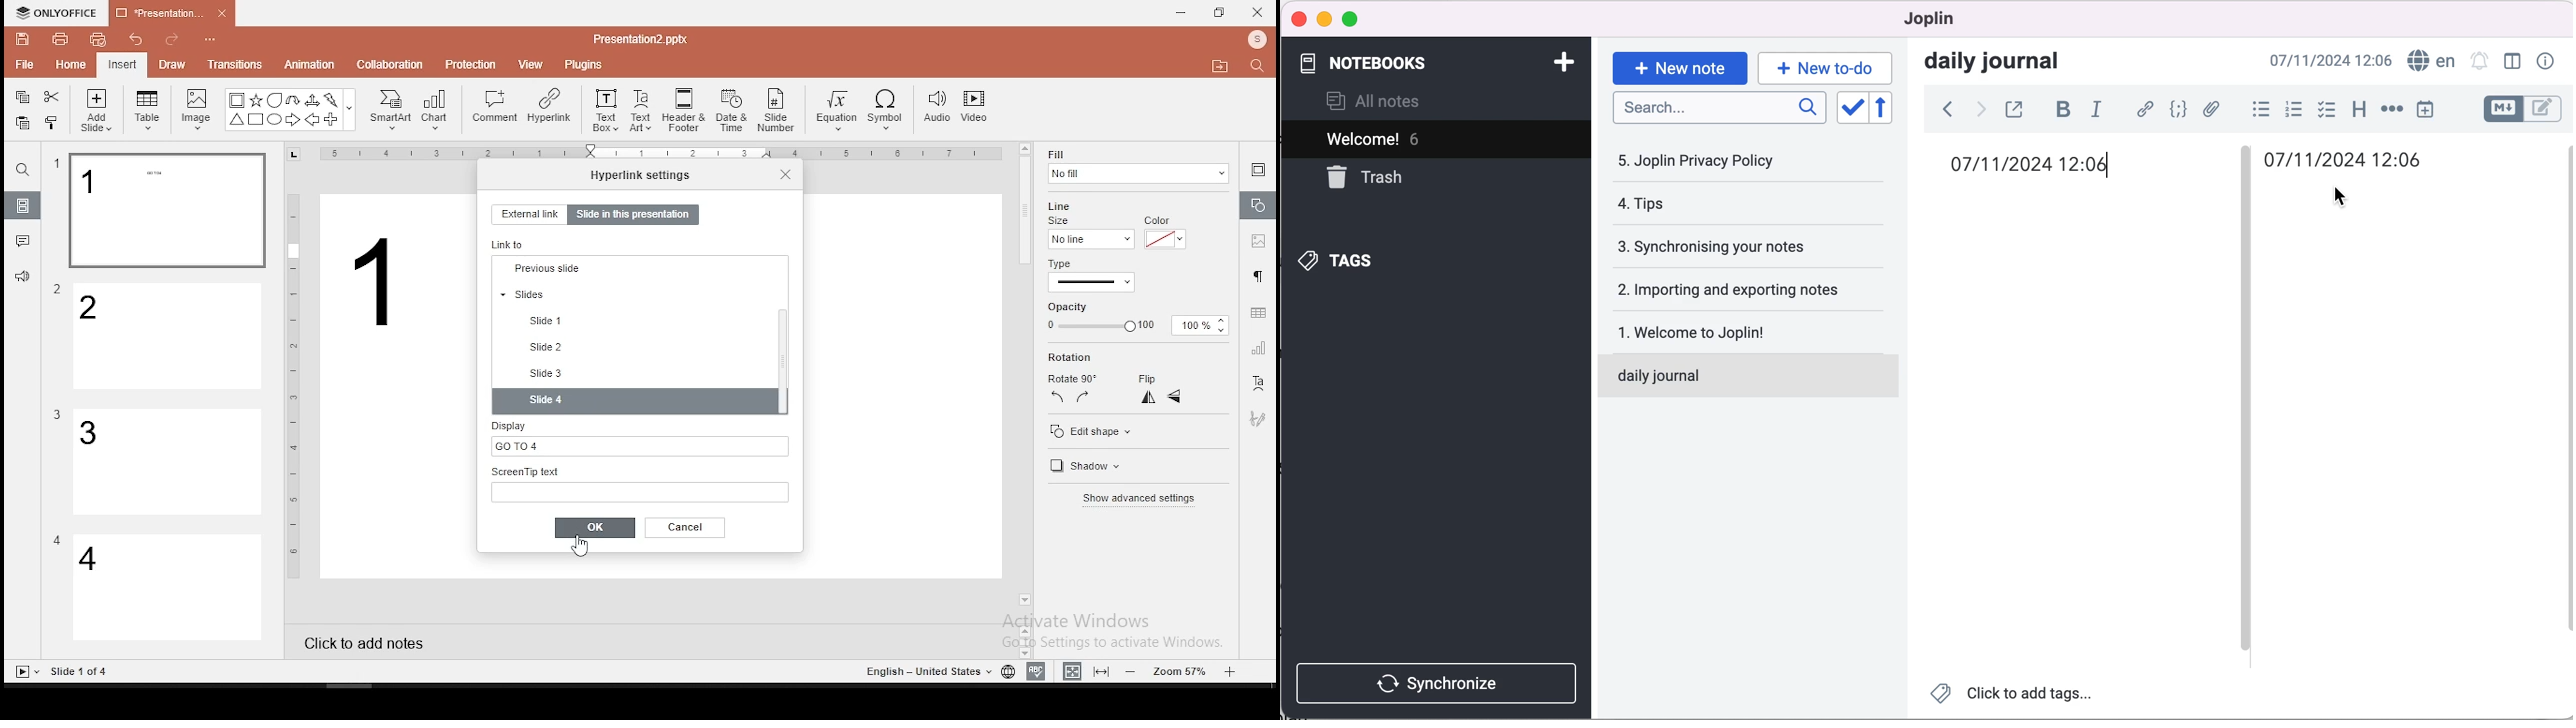  What do you see at coordinates (1361, 257) in the screenshot?
I see `tags` at bounding box center [1361, 257].